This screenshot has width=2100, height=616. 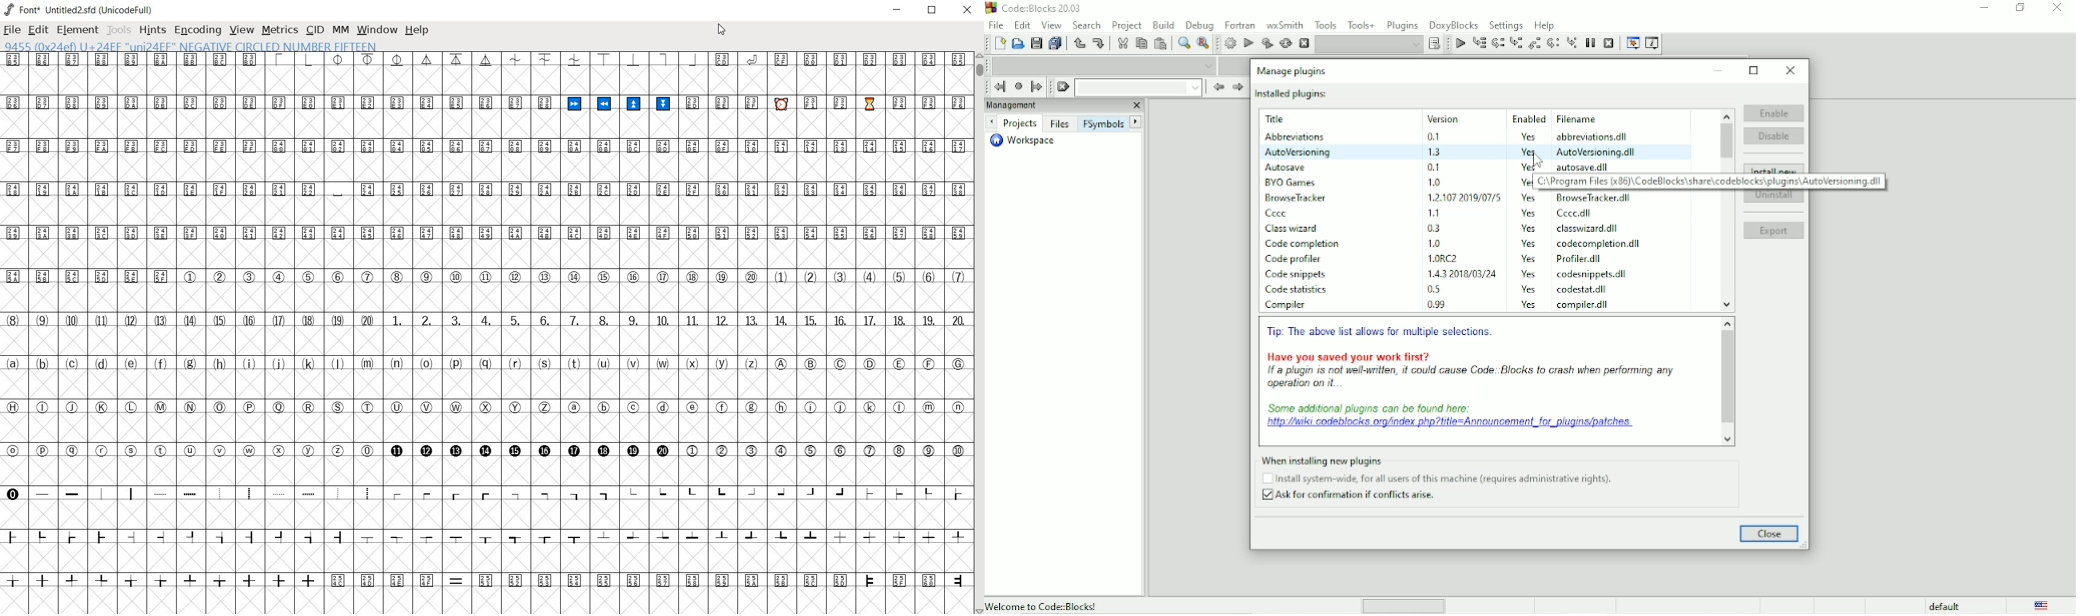 I want to click on Have you saved your work first? If plugin is not well-written, it could cause Code Blocks Io crash when performing any operation on it., so click(x=1471, y=370).